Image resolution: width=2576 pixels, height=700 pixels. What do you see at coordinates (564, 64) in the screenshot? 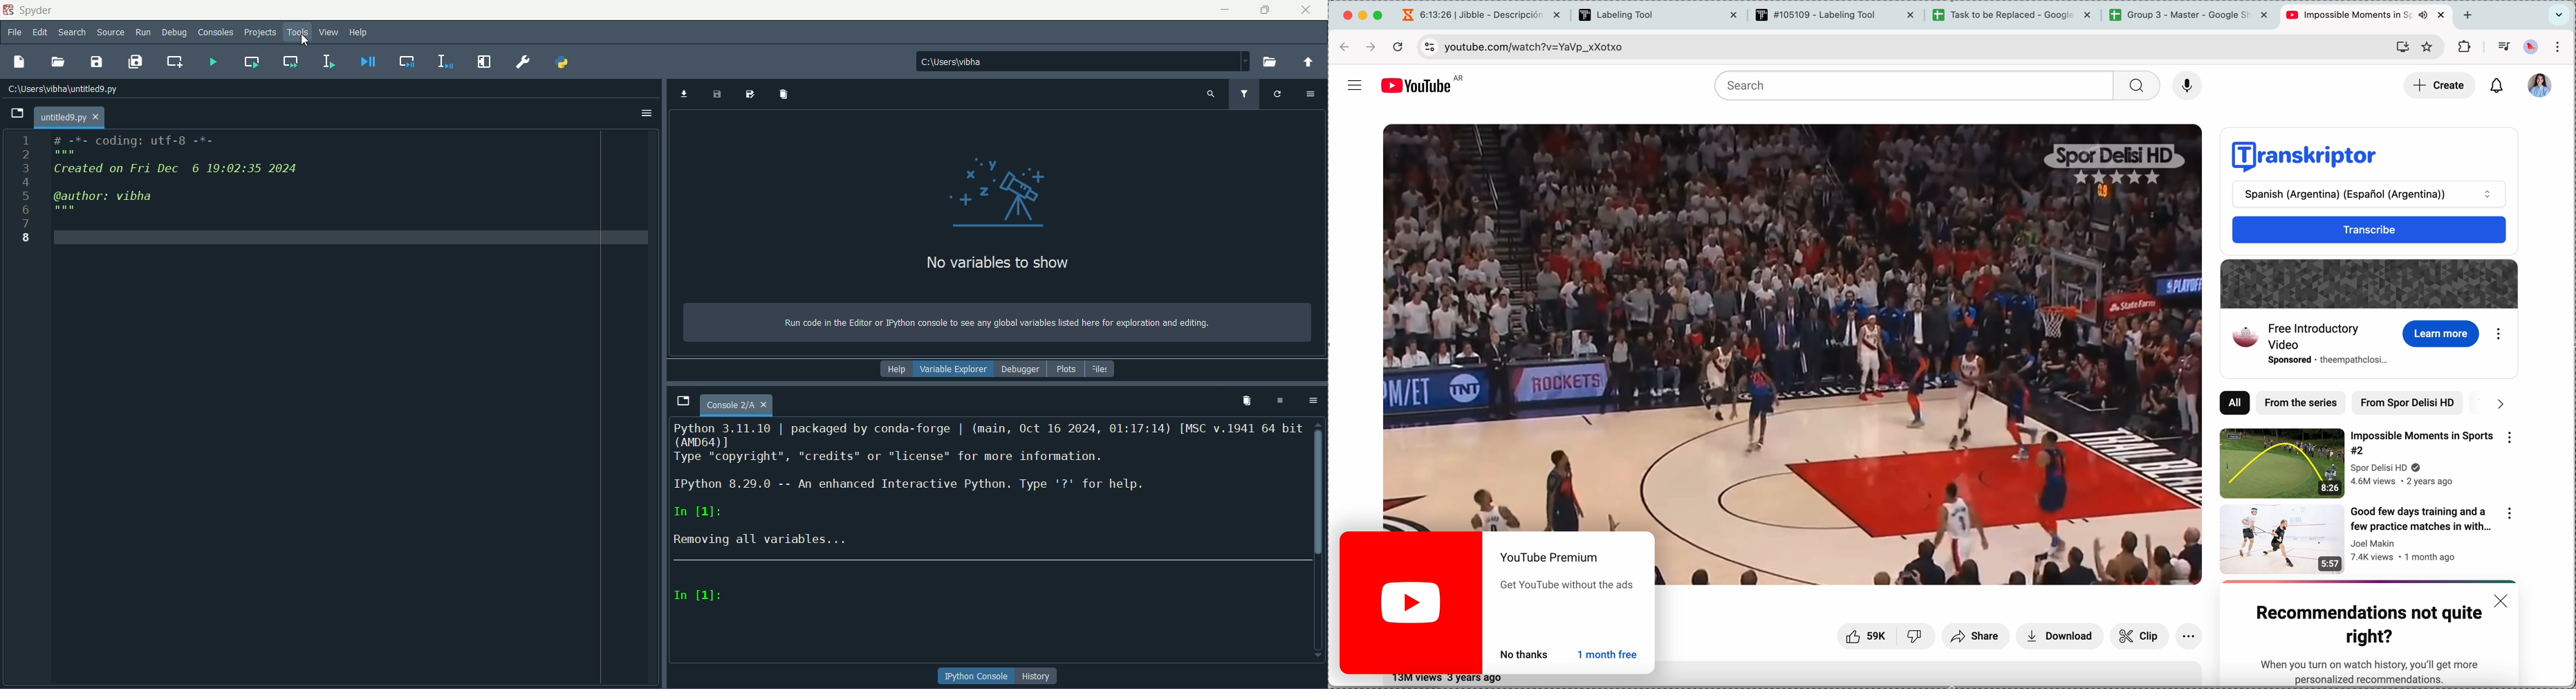
I see `pythonpath manager` at bounding box center [564, 64].